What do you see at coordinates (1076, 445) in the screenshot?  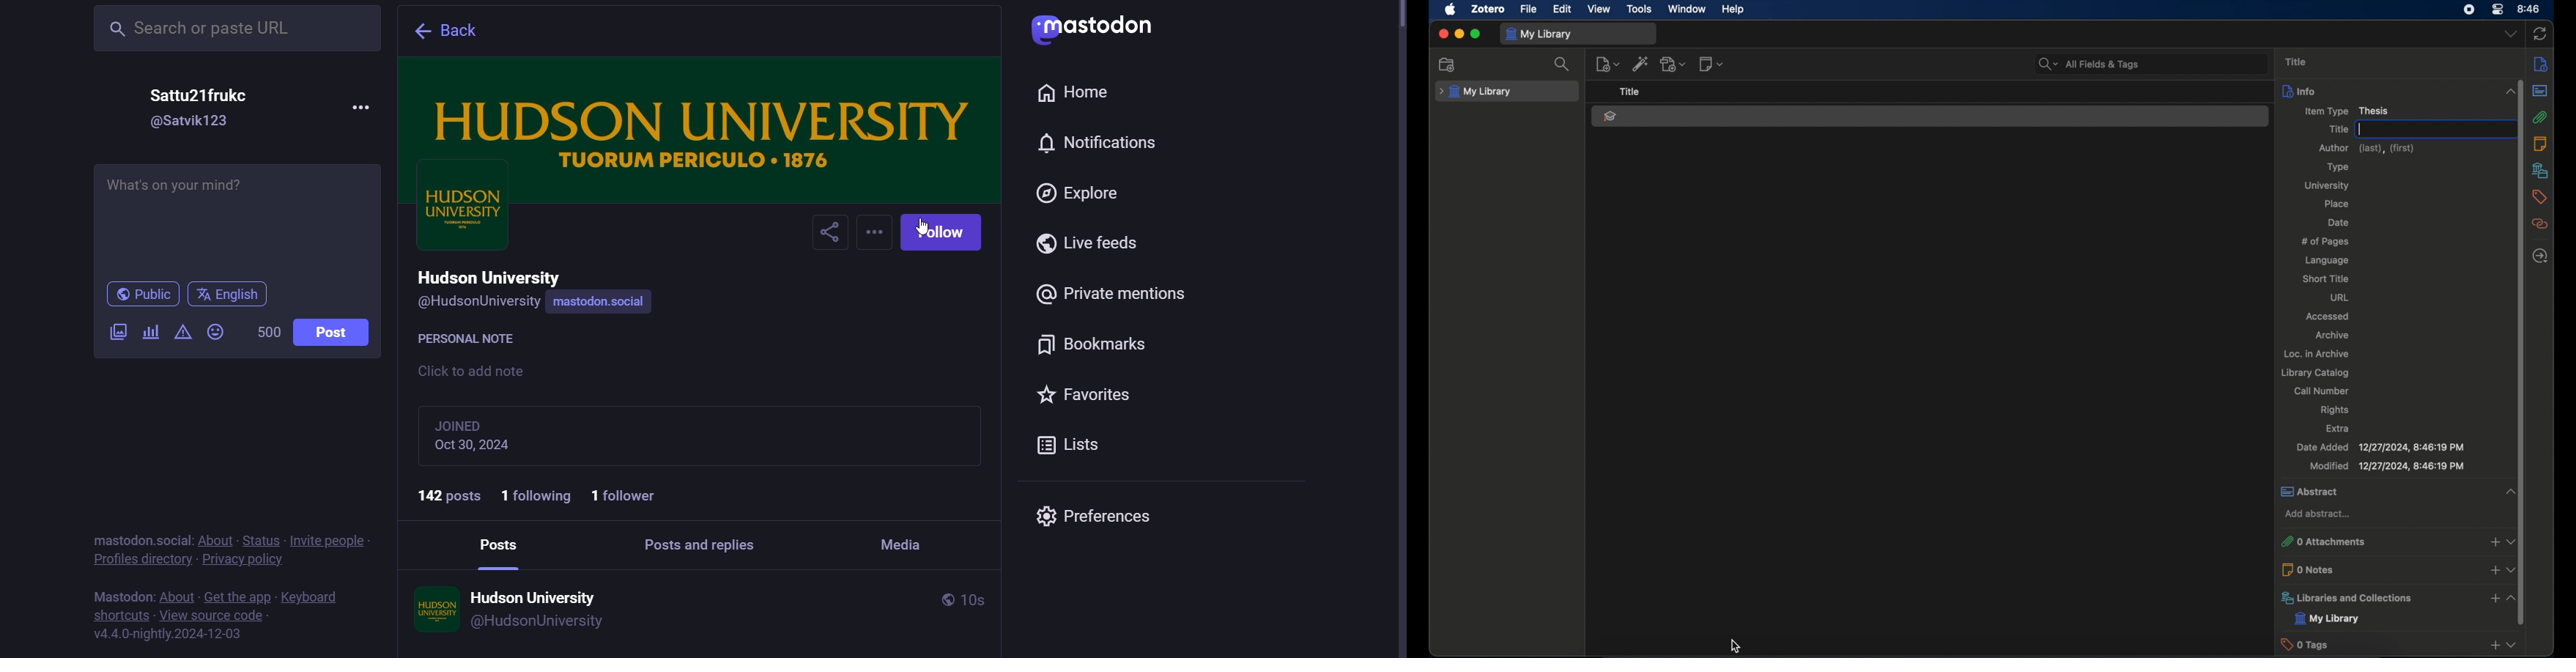 I see `lists` at bounding box center [1076, 445].